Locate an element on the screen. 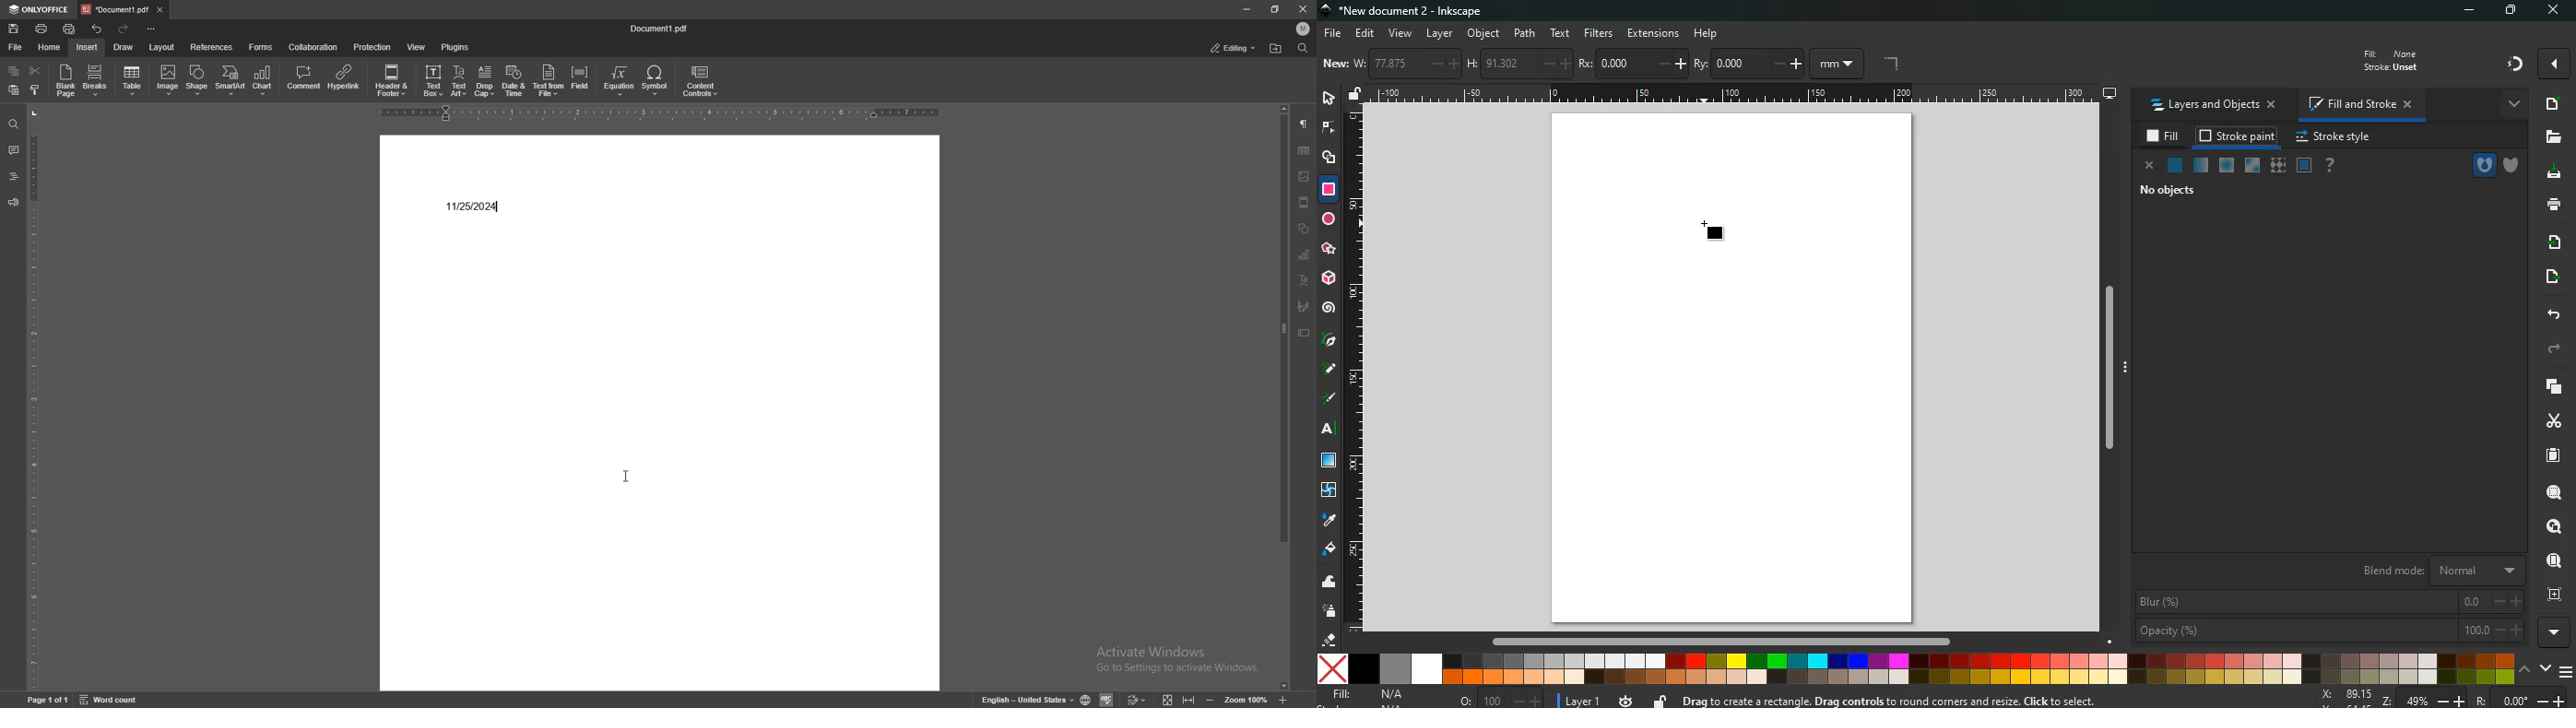  maximize is located at coordinates (2511, 12).